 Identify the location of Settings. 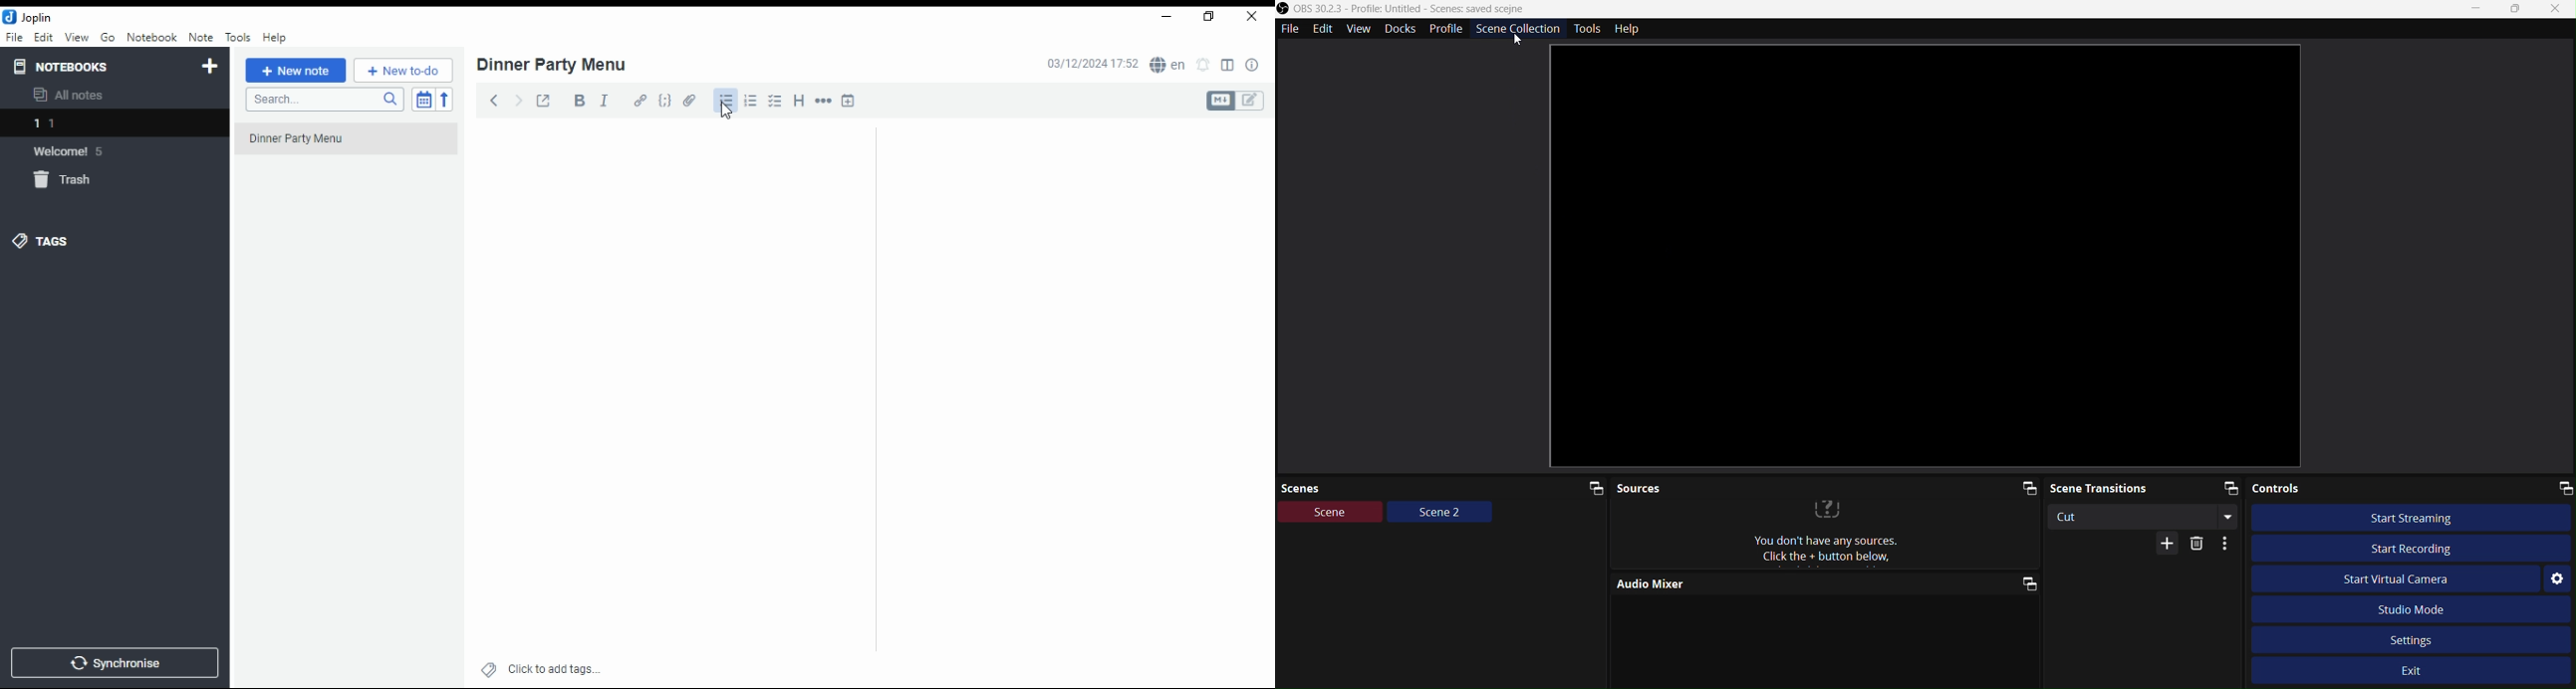
(2557, 580).